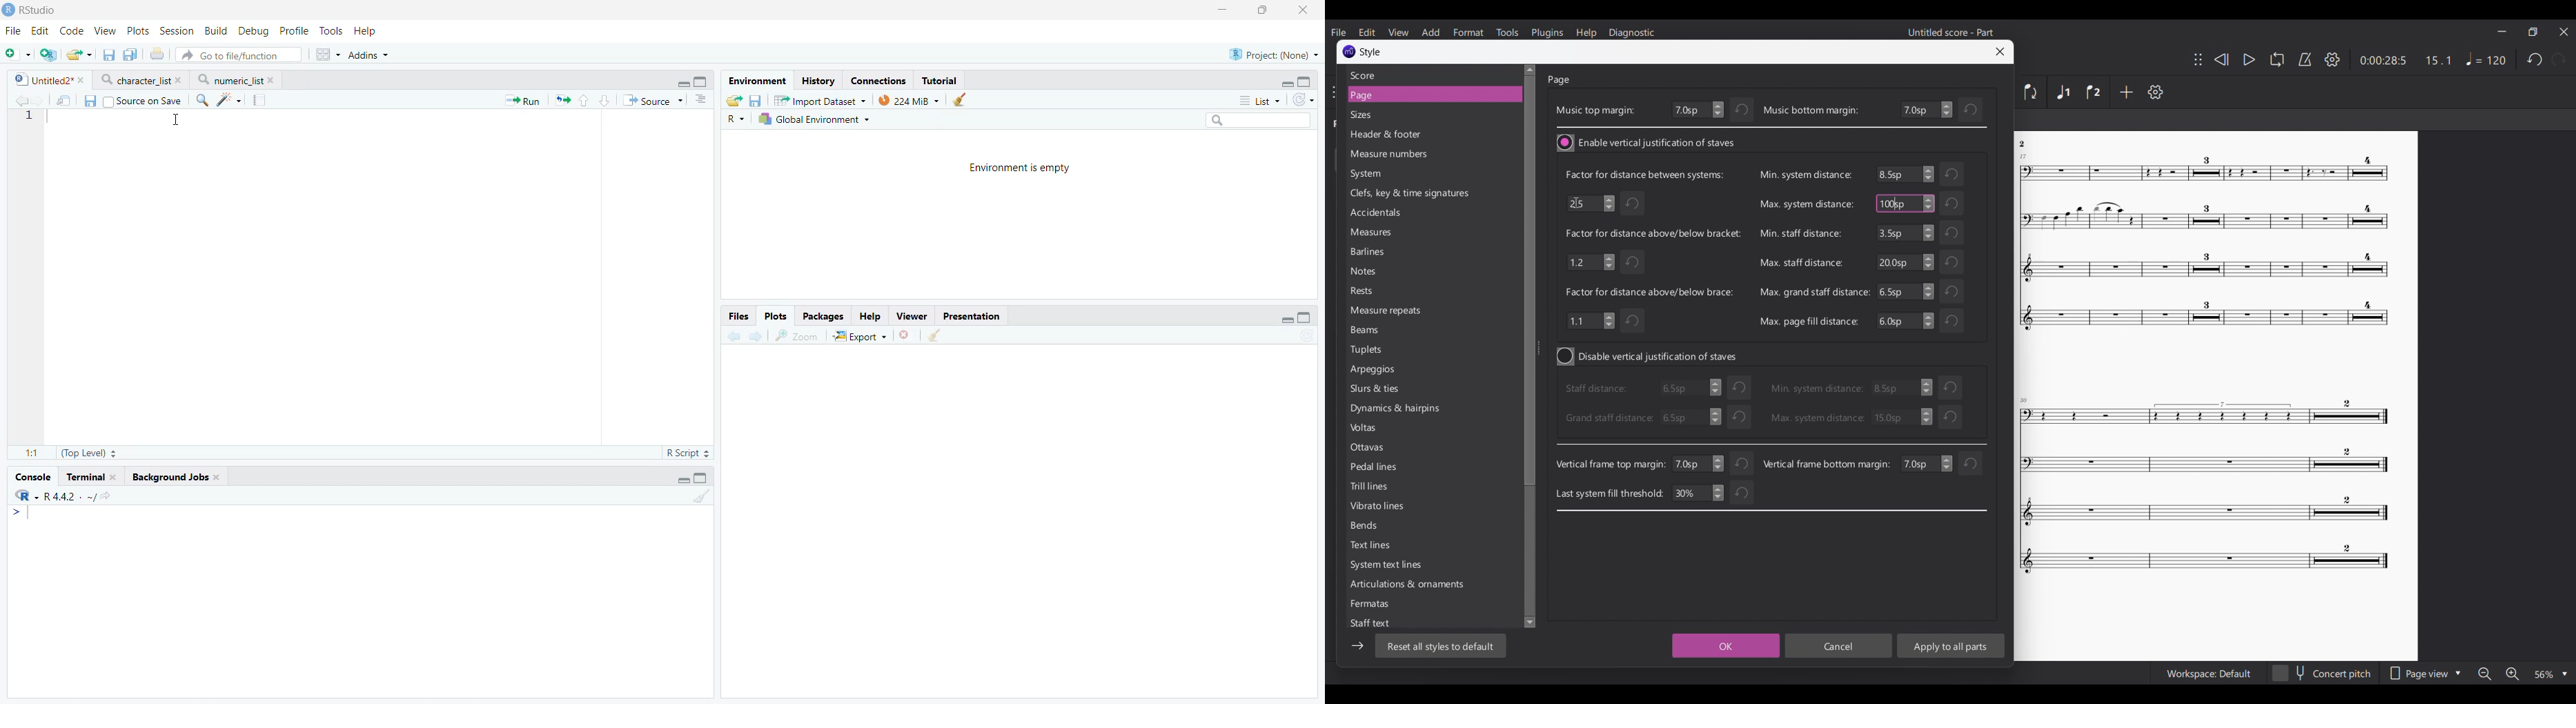 This screenshot has height=728, width=2576. Describe the element at coordinates (176, 478) in the screenshot. I see `Background Jobs` at that location.